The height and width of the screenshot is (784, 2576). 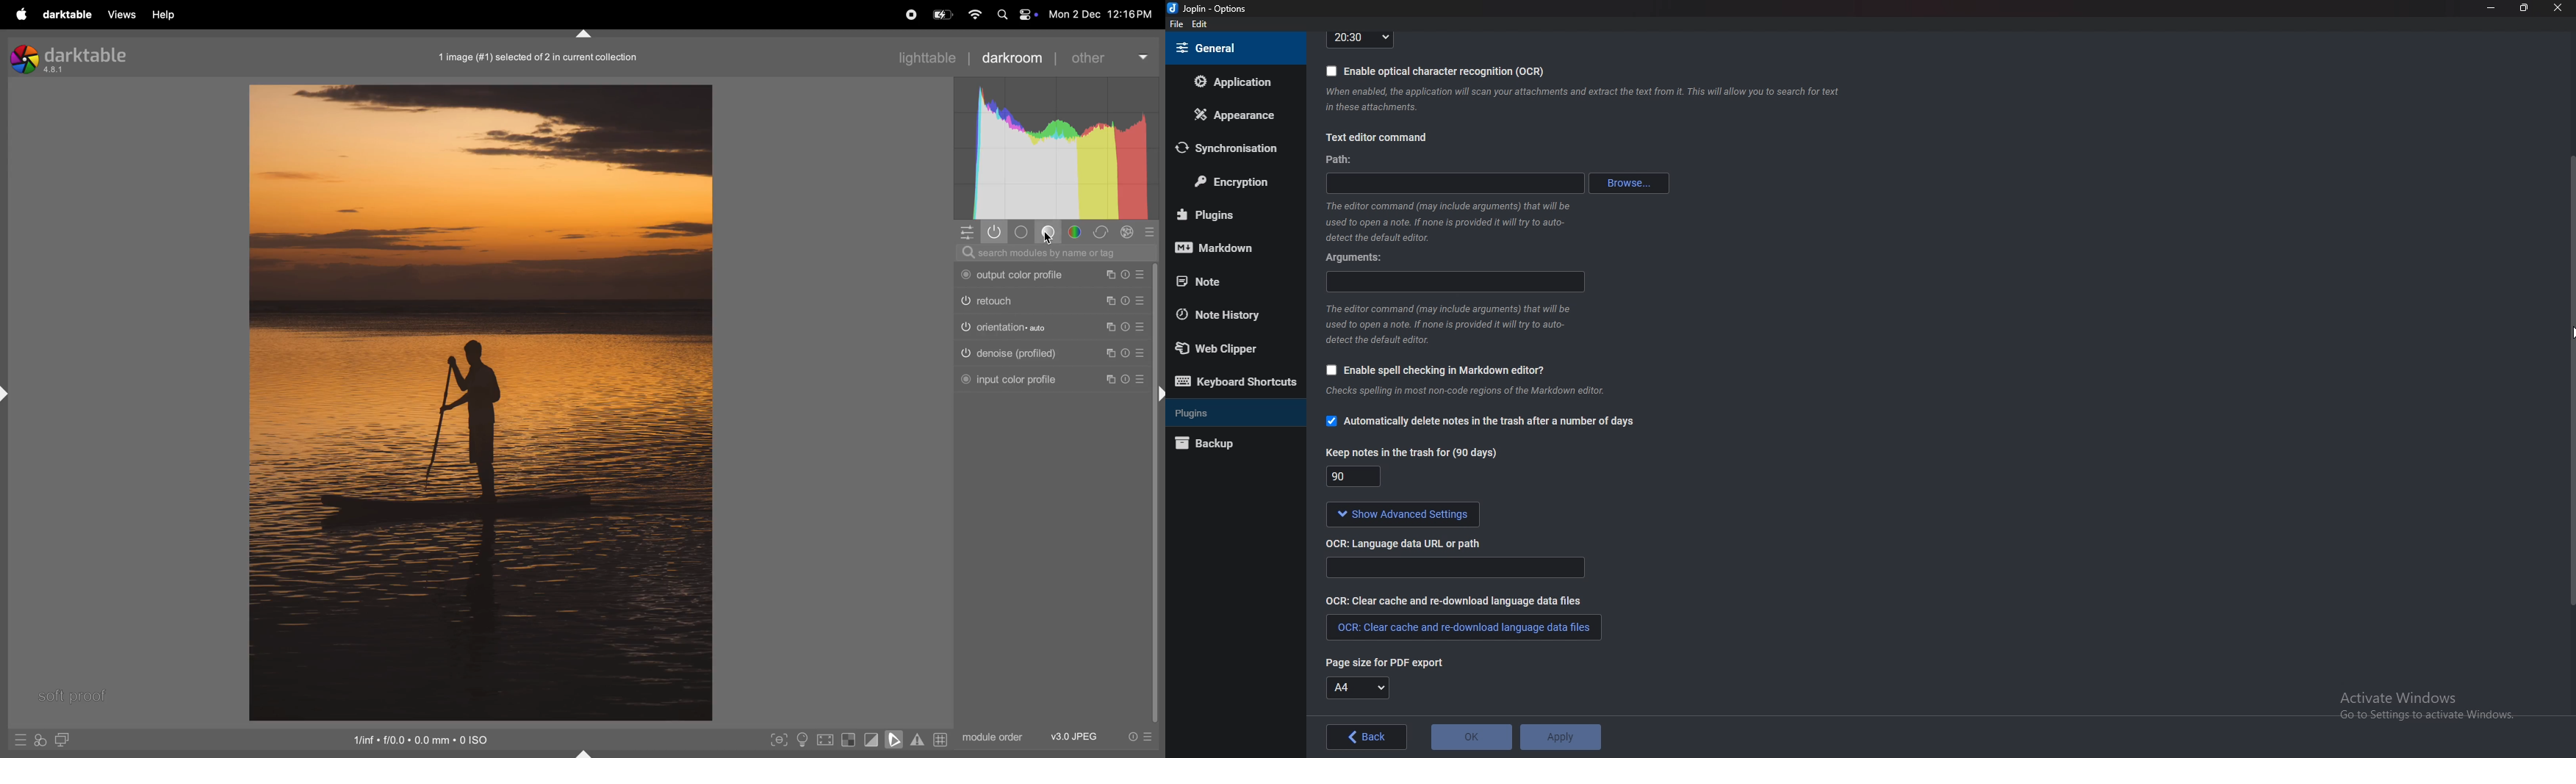 I want to click on views, so click(x=119, y=14).